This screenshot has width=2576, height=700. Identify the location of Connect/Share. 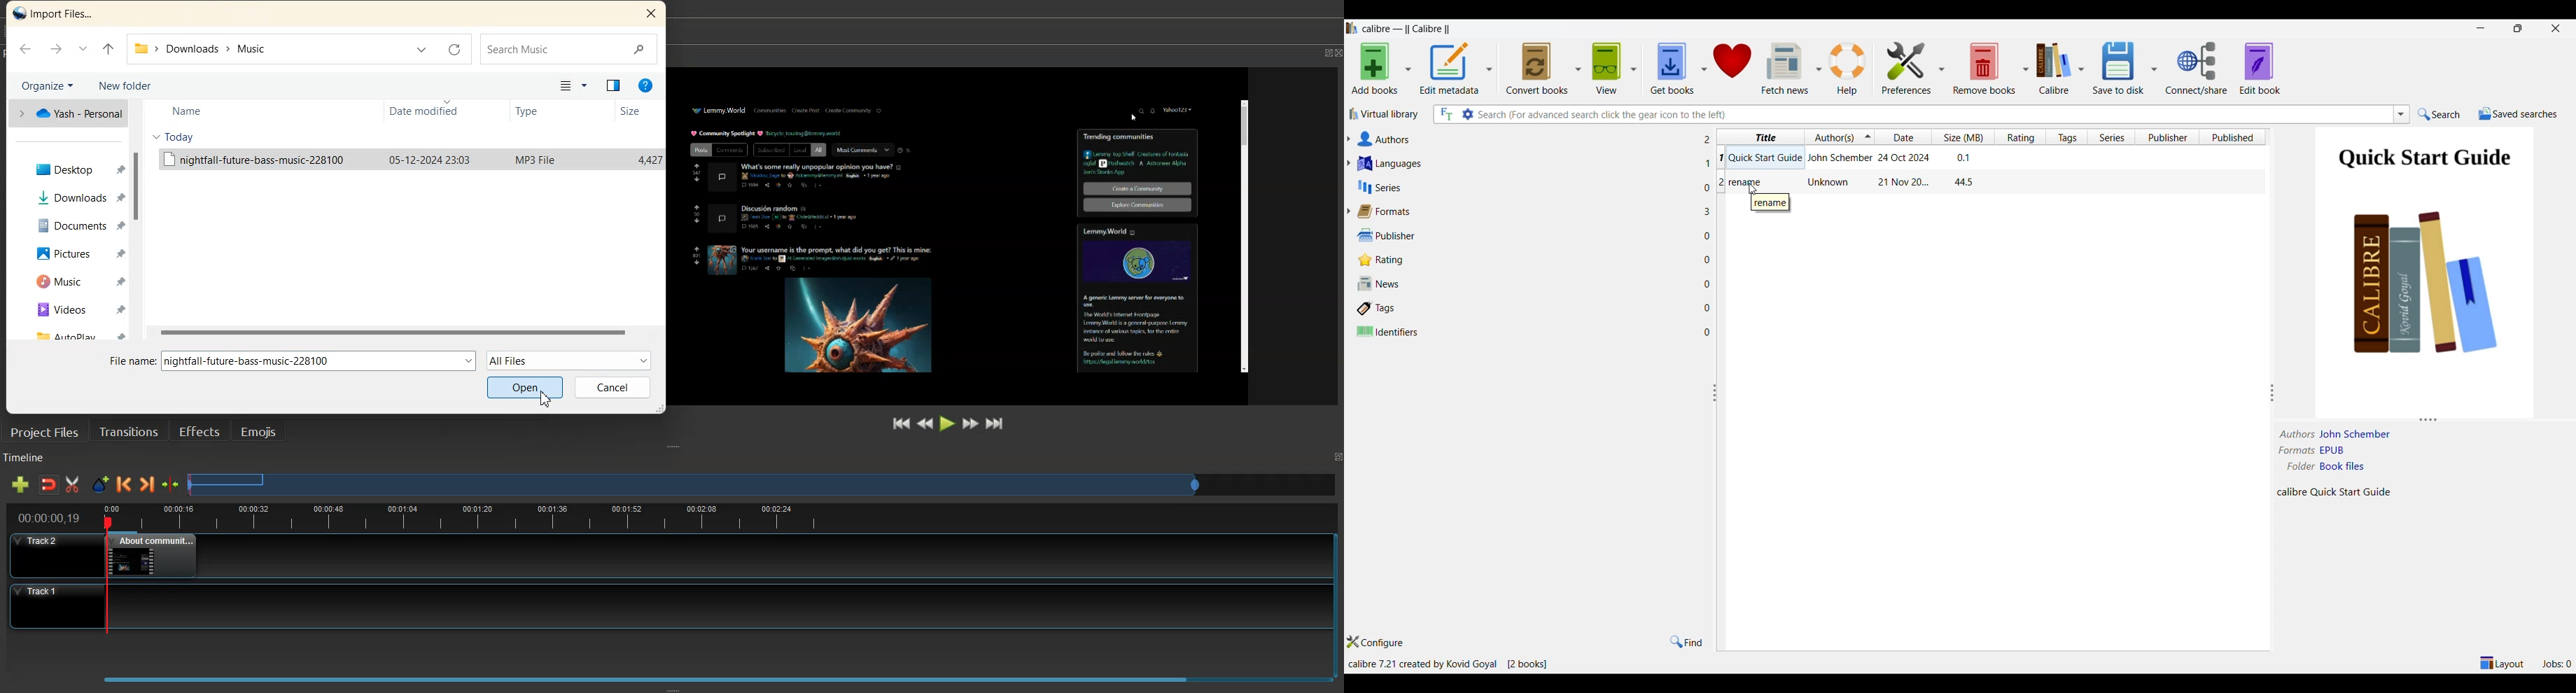
(2196, 68).